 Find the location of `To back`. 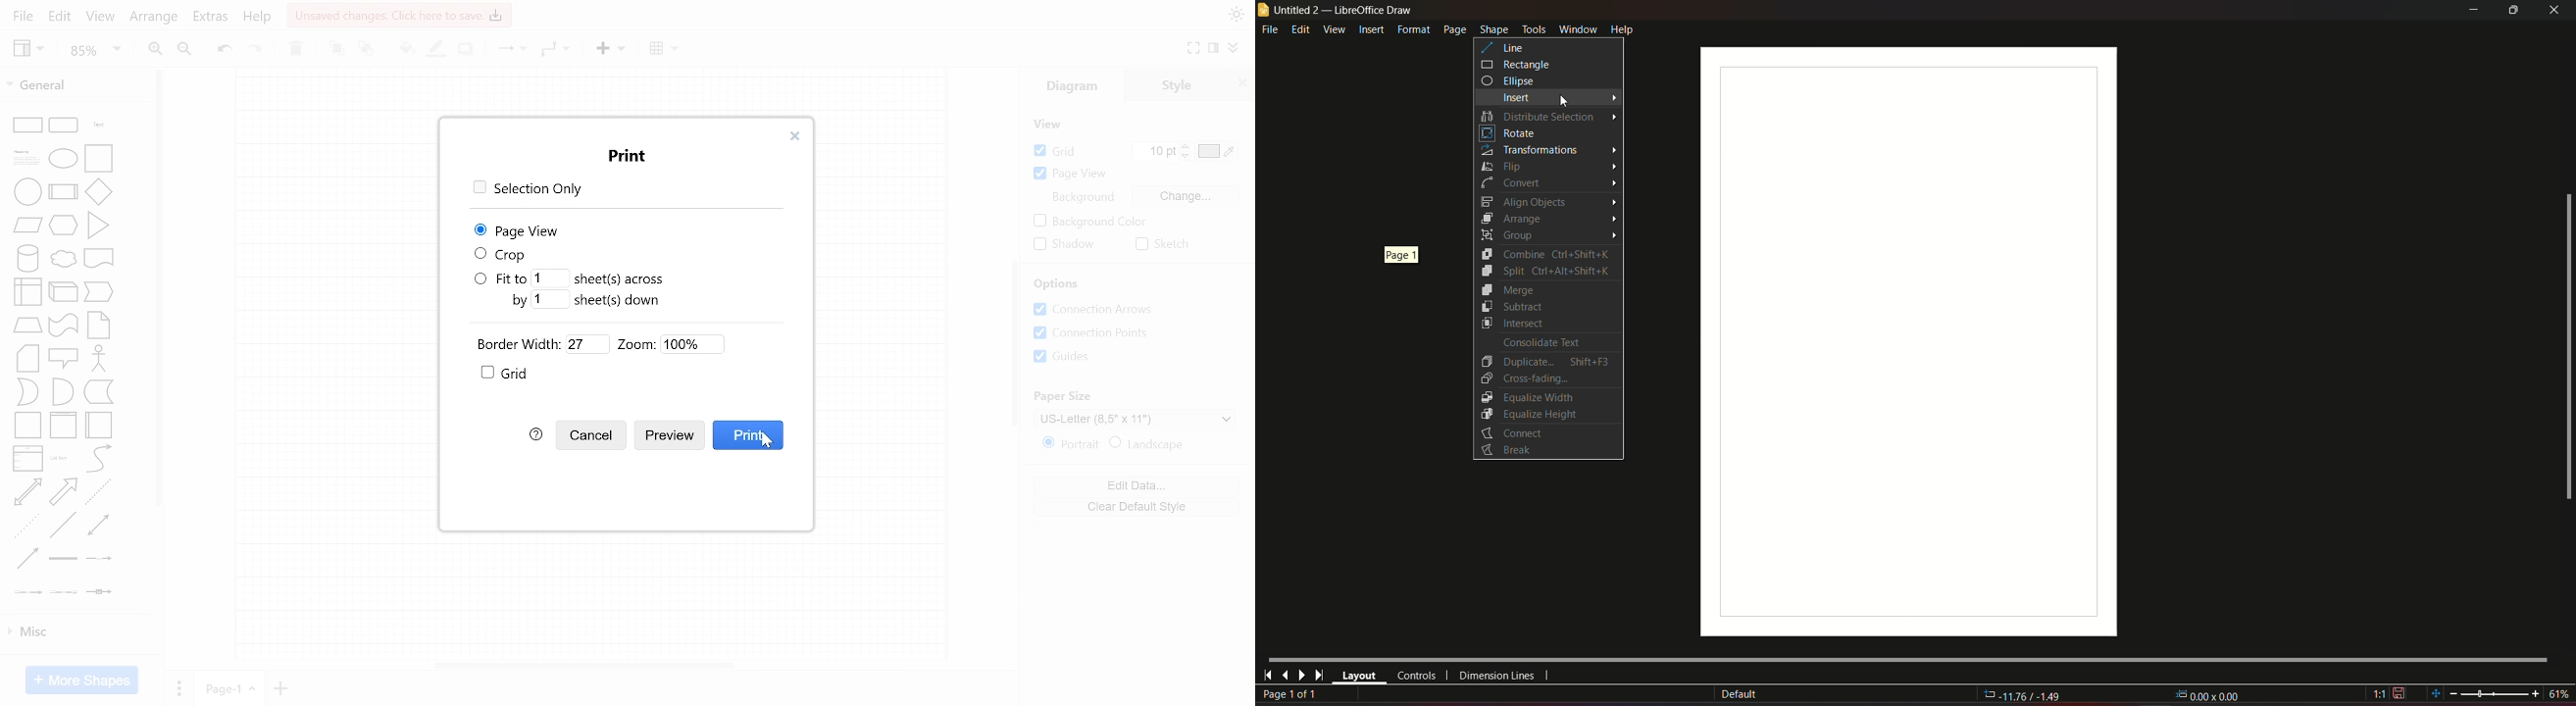

To back is located at coordinates (366, 48).